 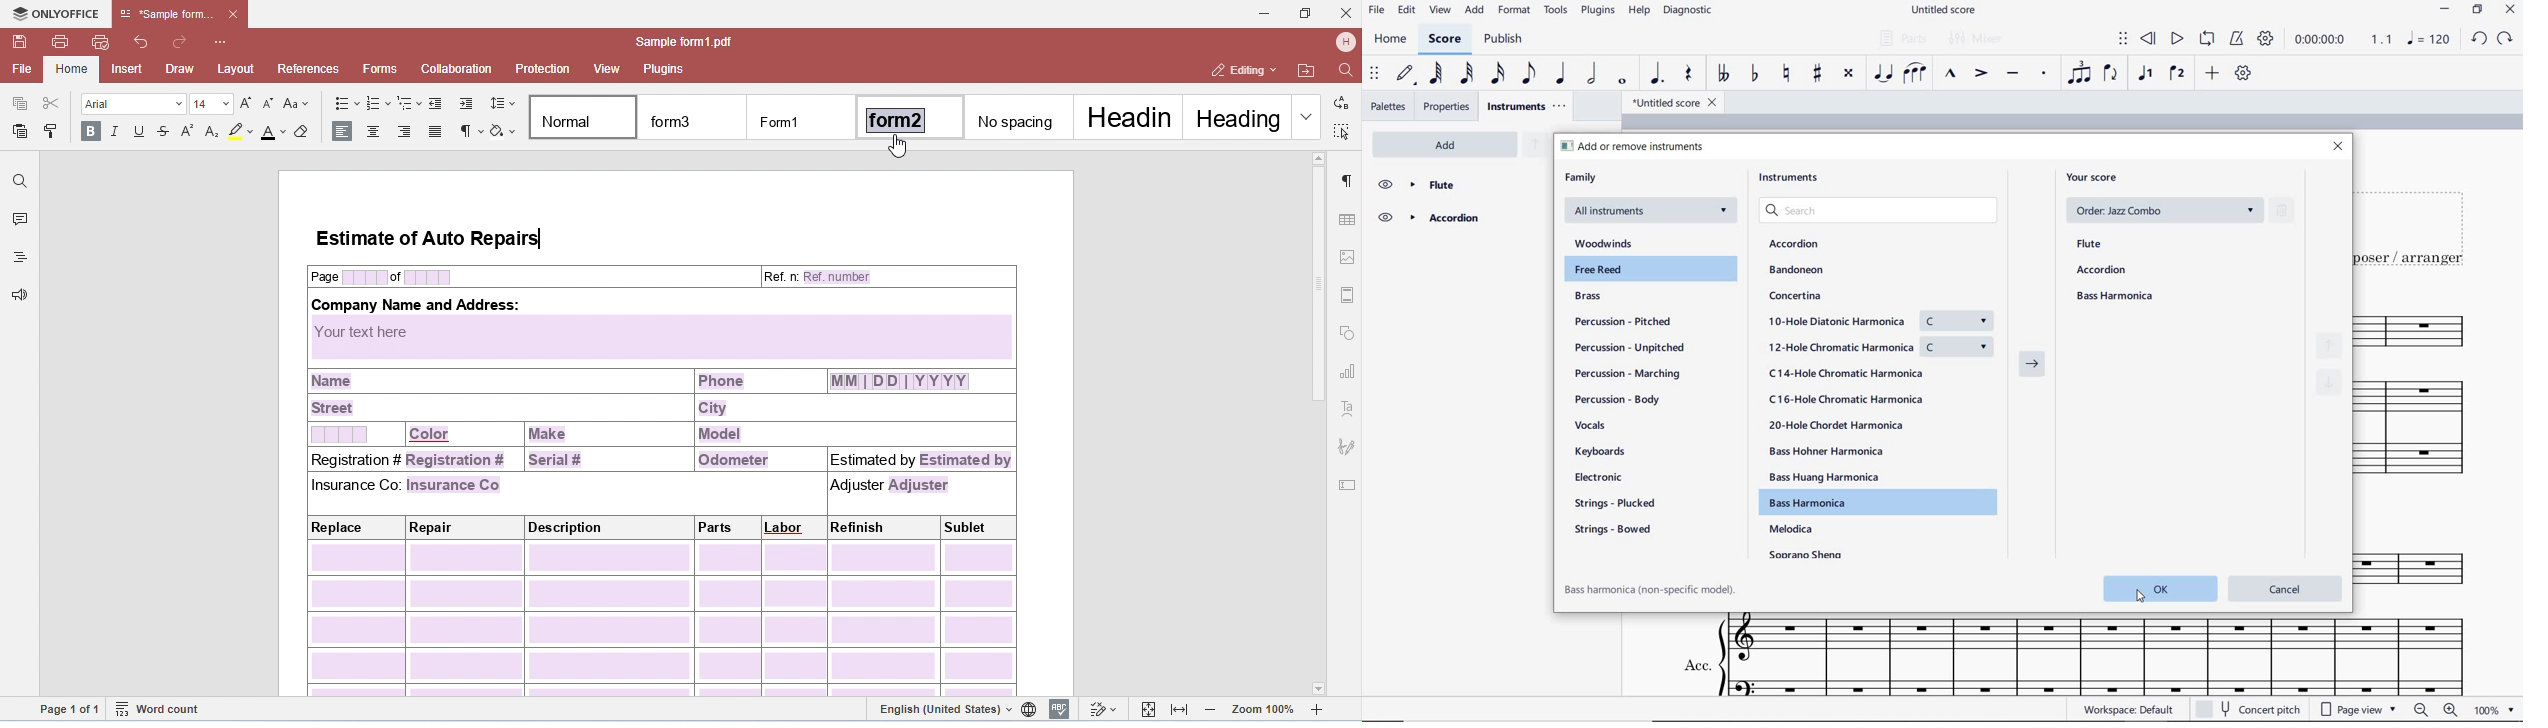 I want to click on file name, so click(x=1669, y=102).